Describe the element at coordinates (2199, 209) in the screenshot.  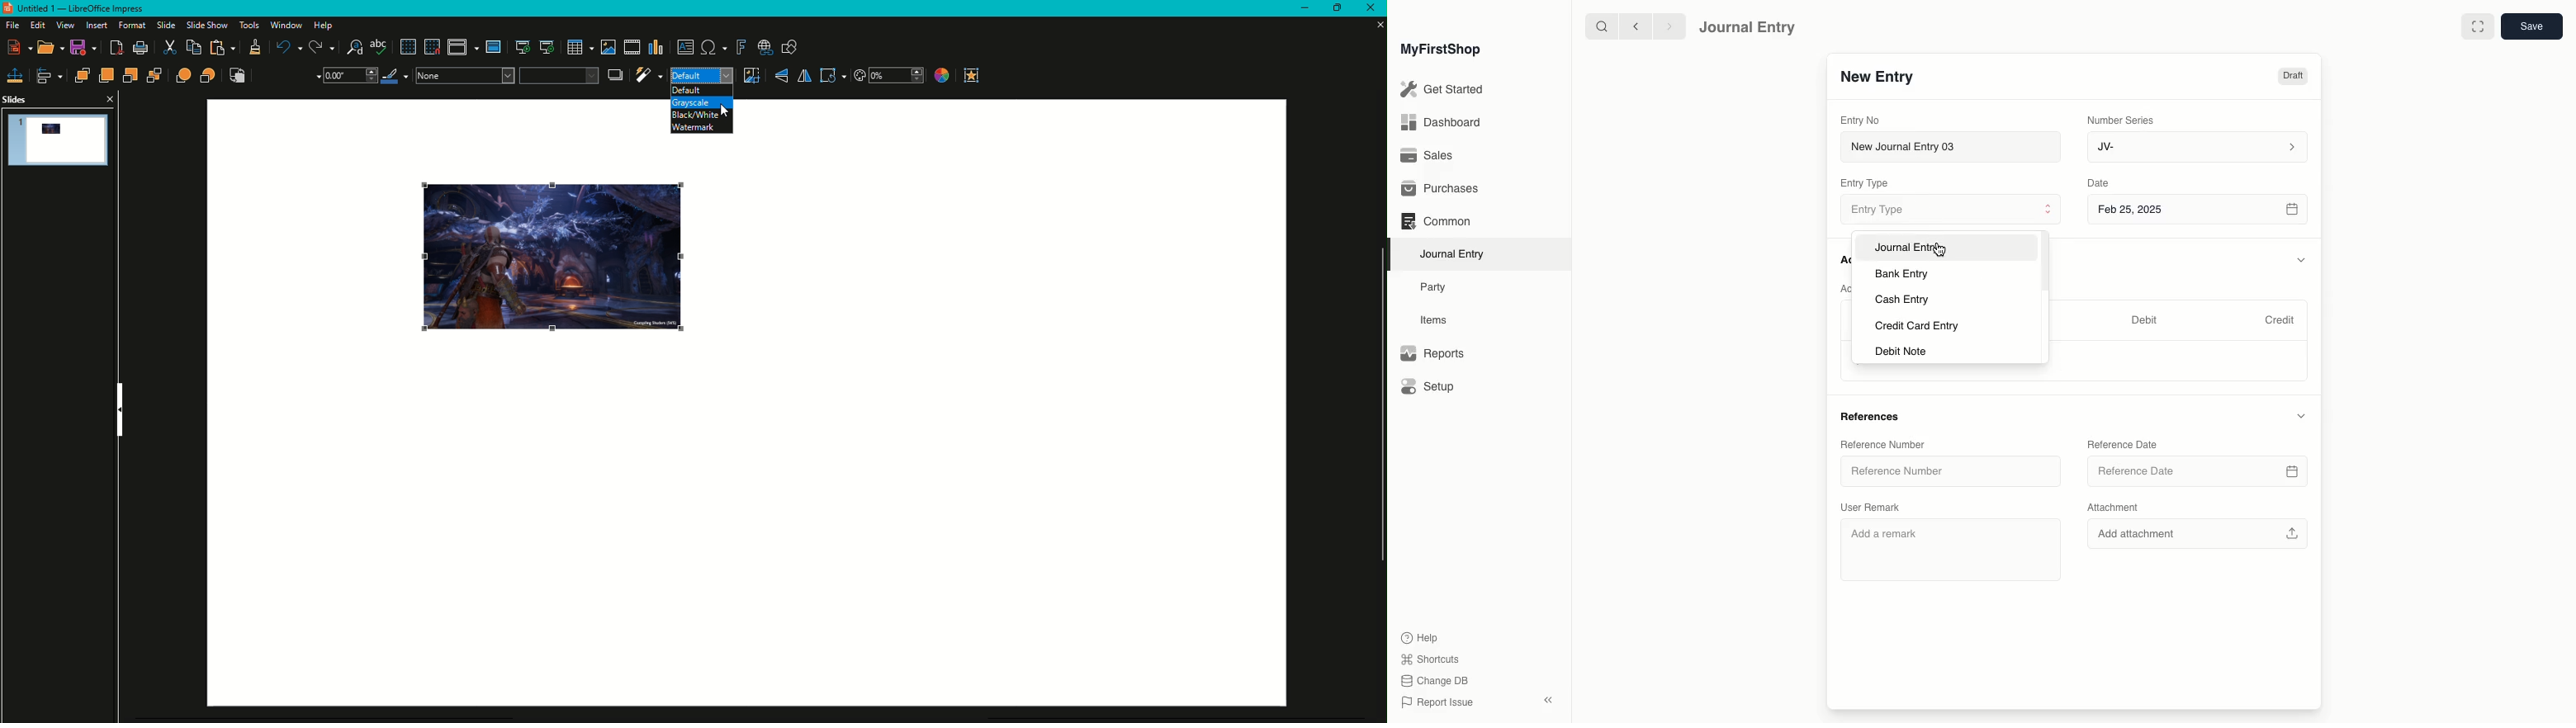
I see `Feb 25, 2025 8` at that location.